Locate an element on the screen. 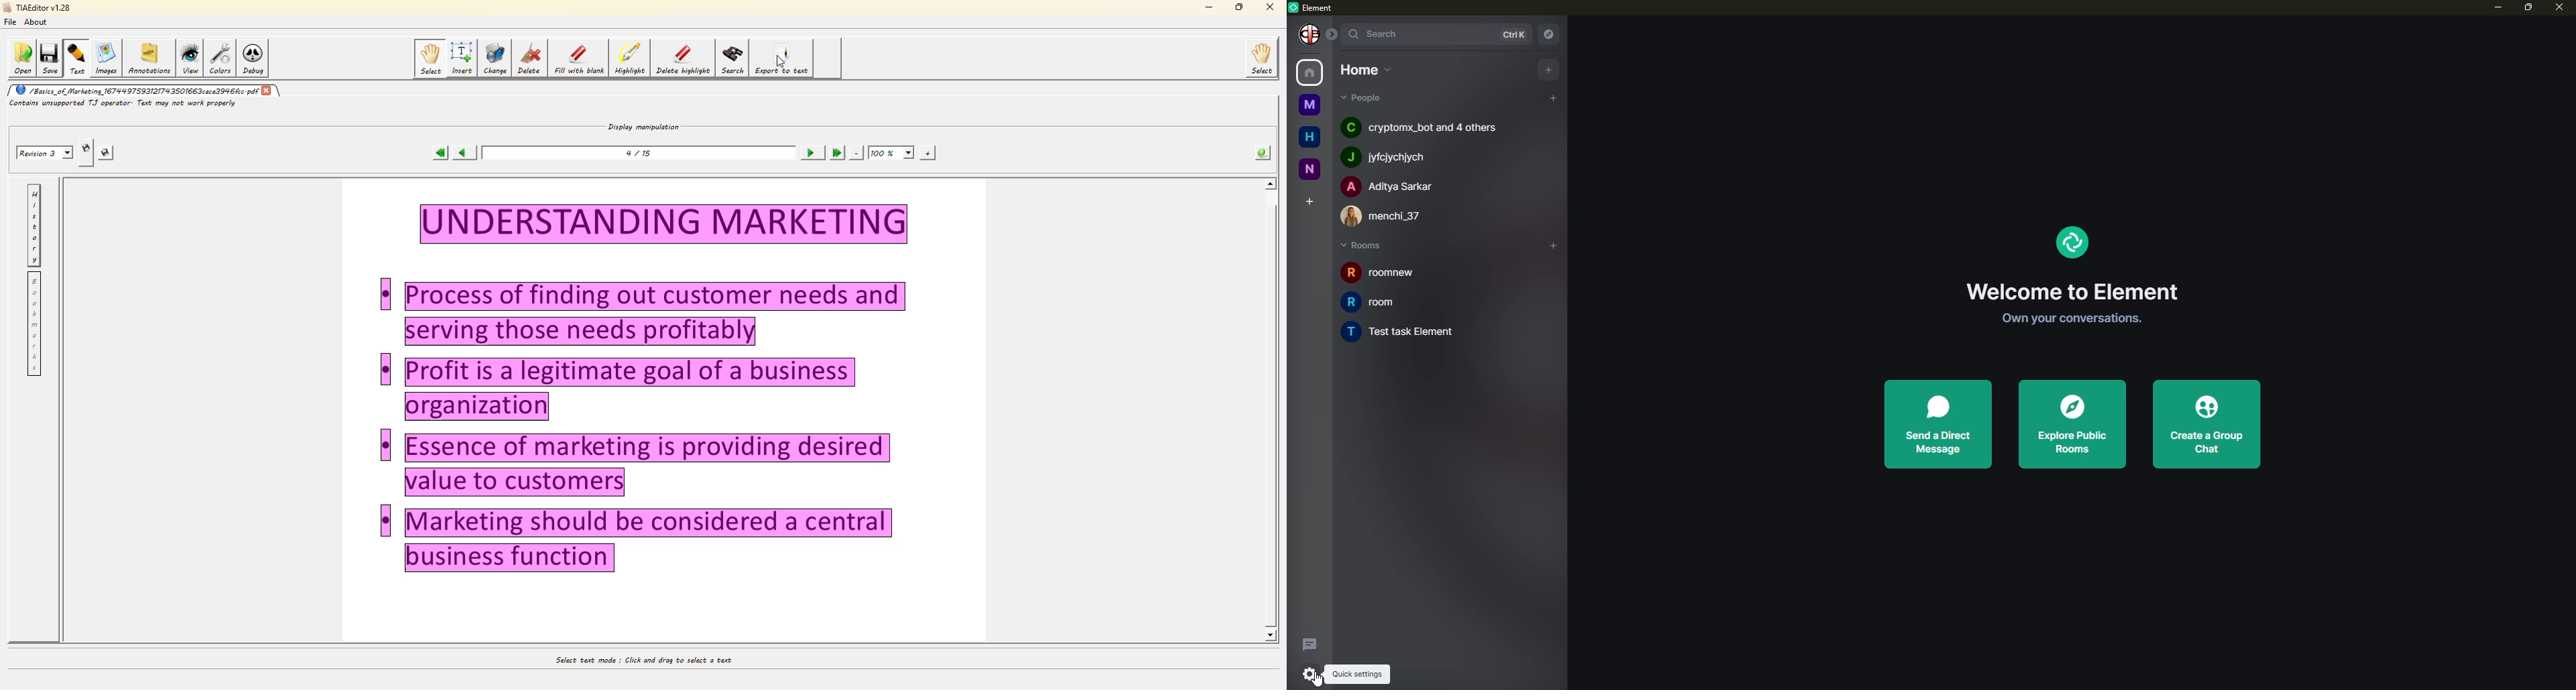 The width and height of the screenshot is (2576, 700). cursor is located at coordinates (1317, 680).